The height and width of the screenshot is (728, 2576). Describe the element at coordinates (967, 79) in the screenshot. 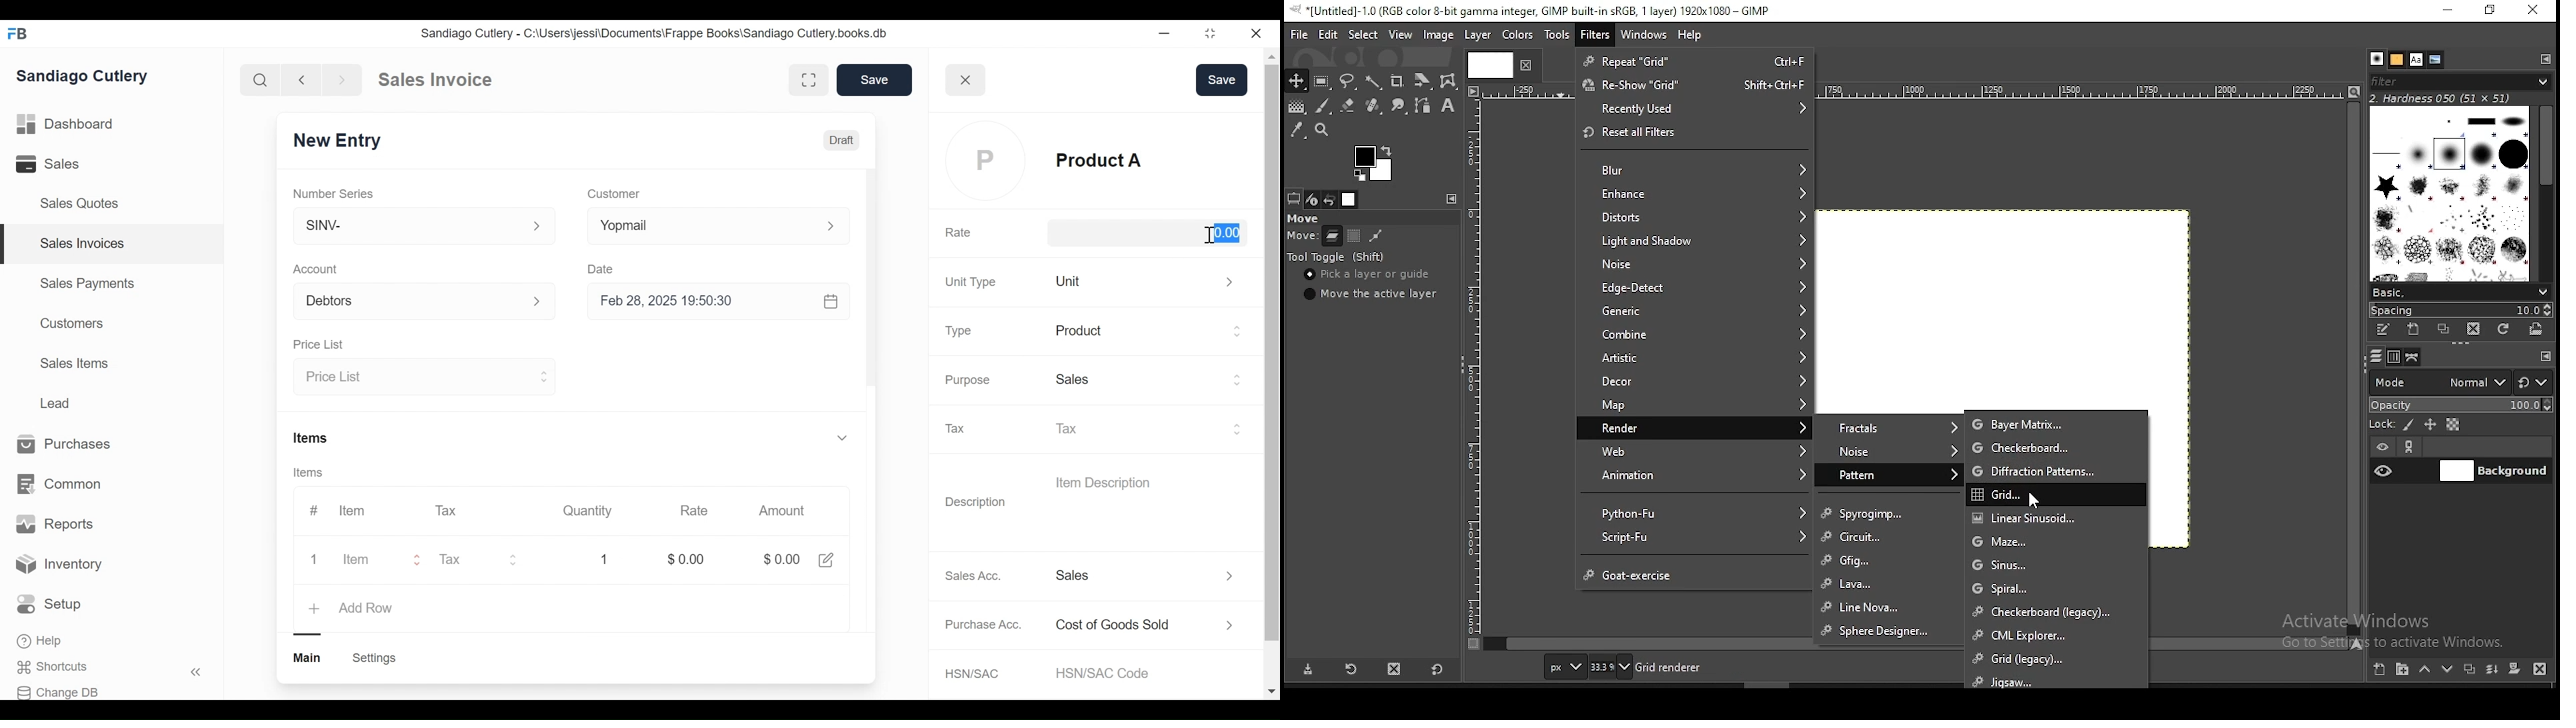

I see `close` at that location.